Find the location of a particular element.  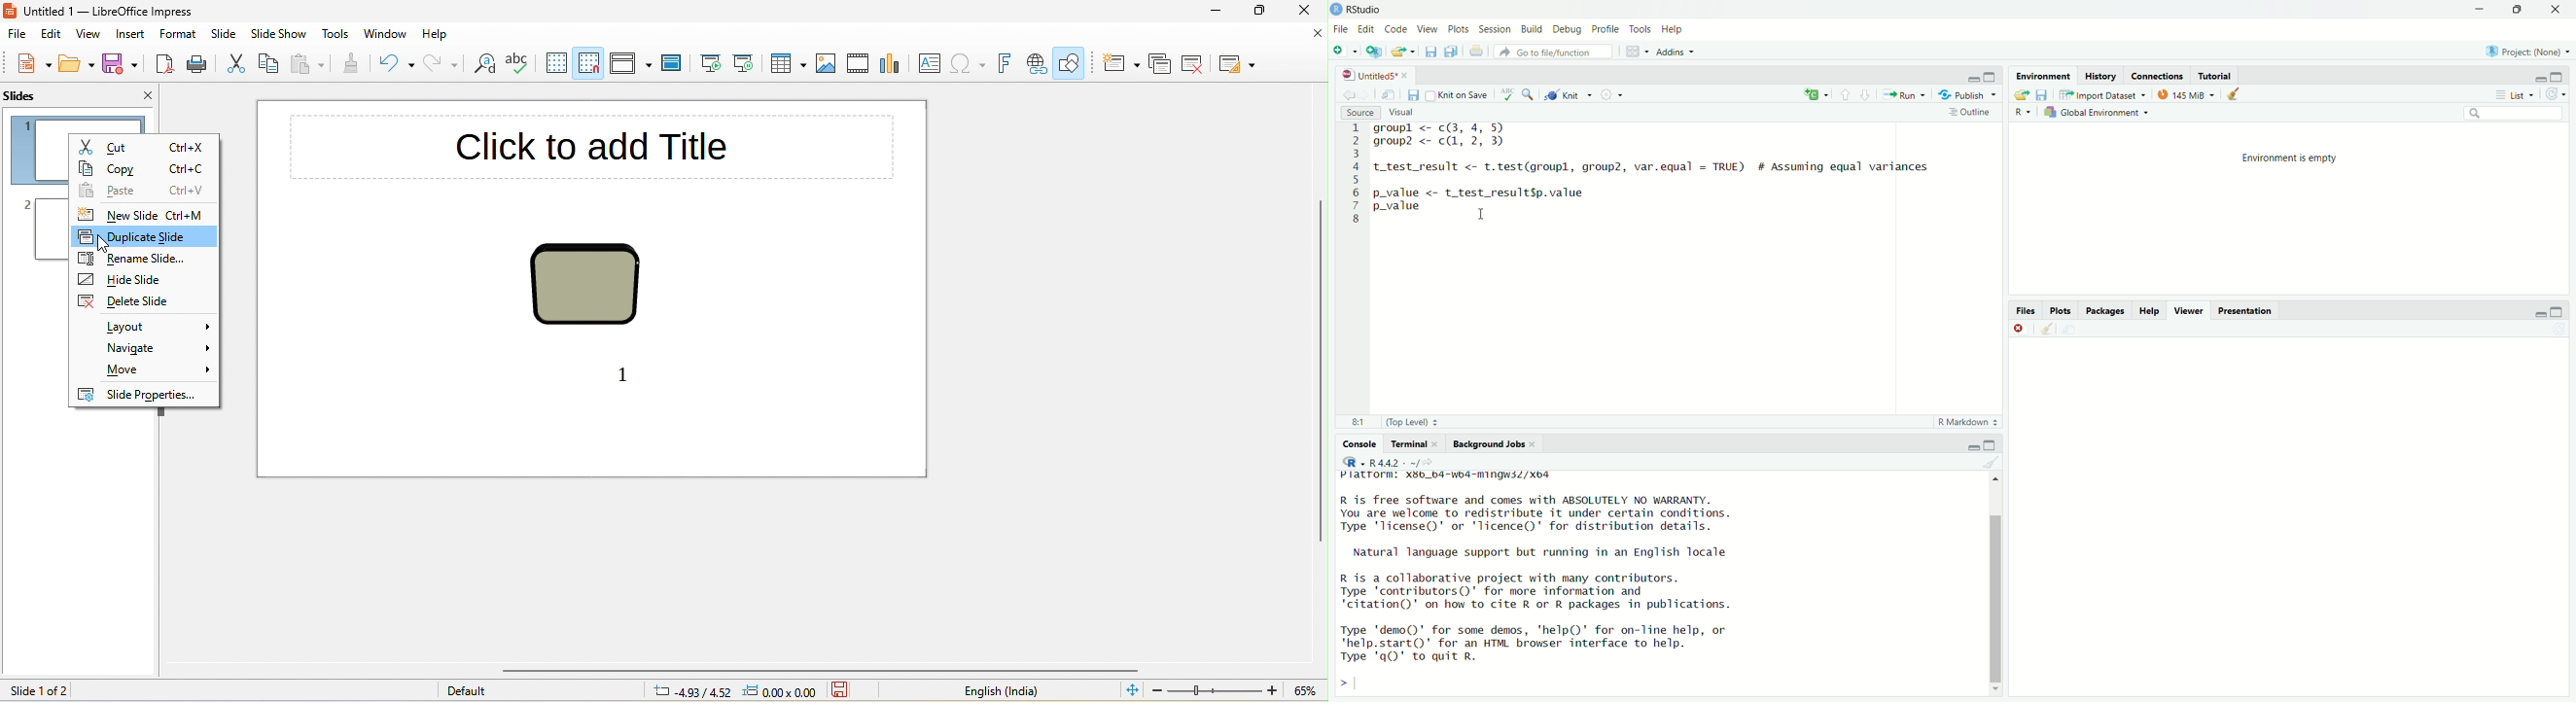

text language is located at coordinates (930, 691).